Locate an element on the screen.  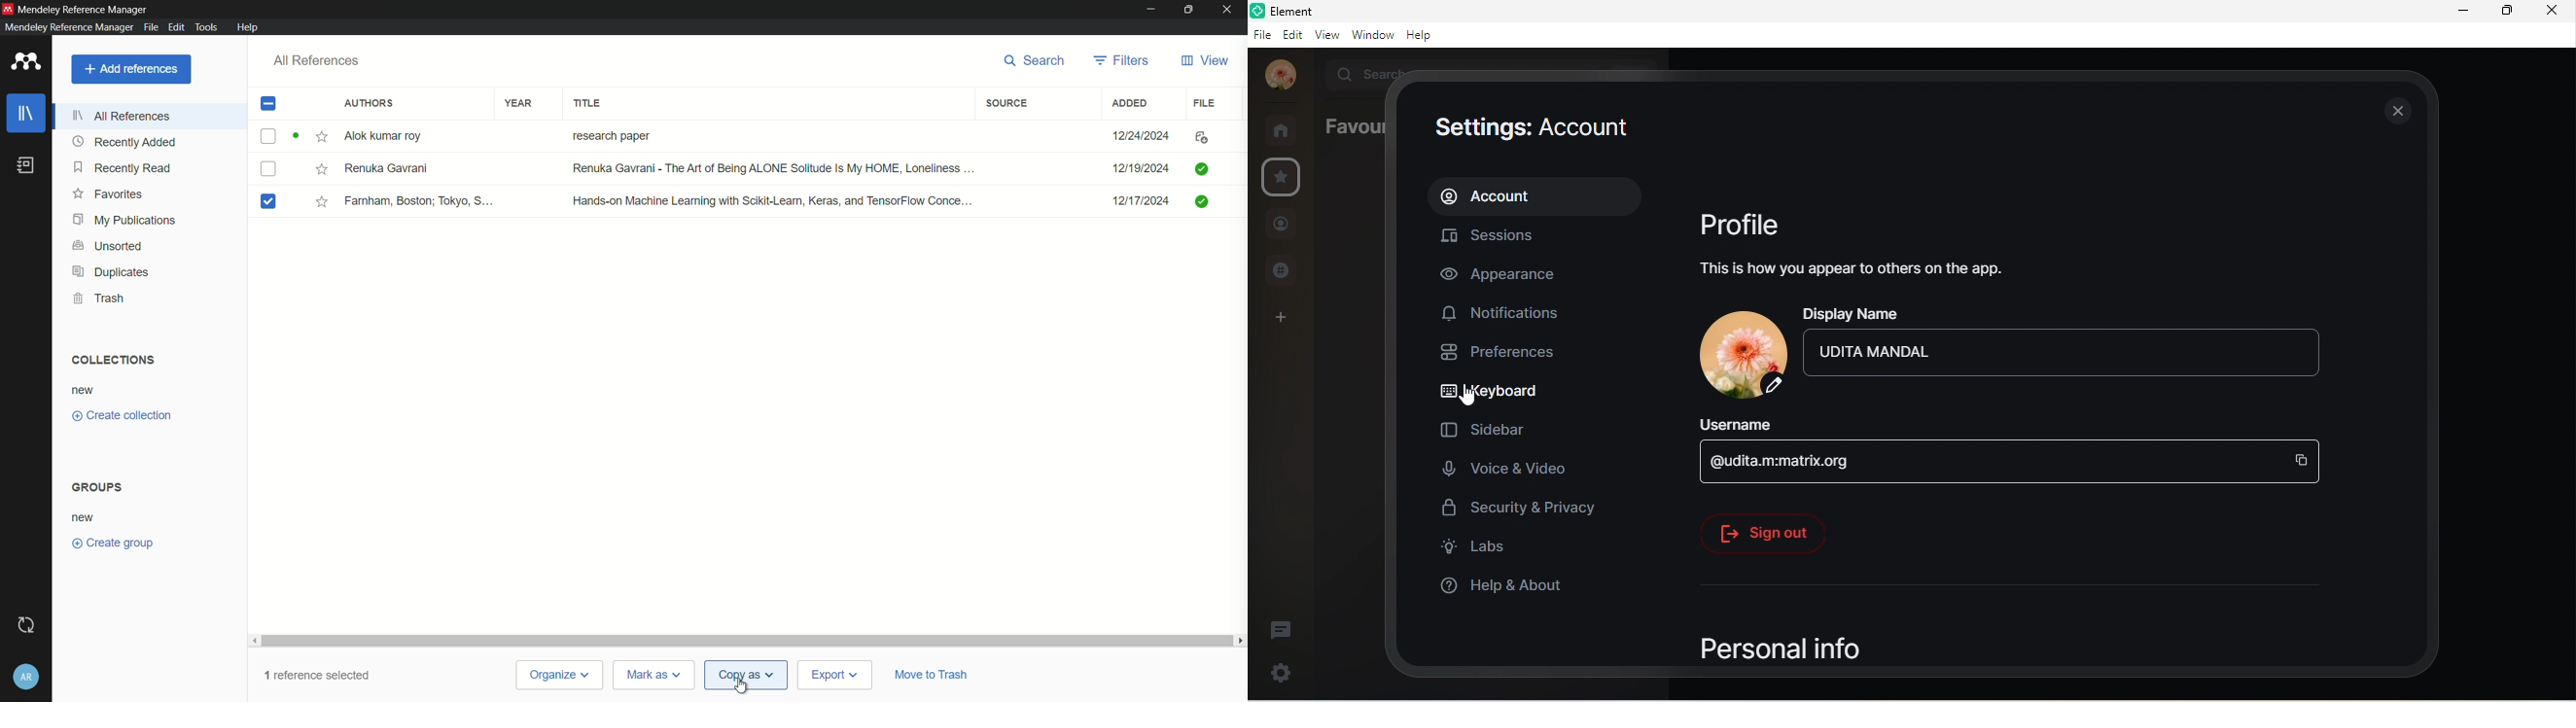
check box to select all is located at coordinates (269, 104).